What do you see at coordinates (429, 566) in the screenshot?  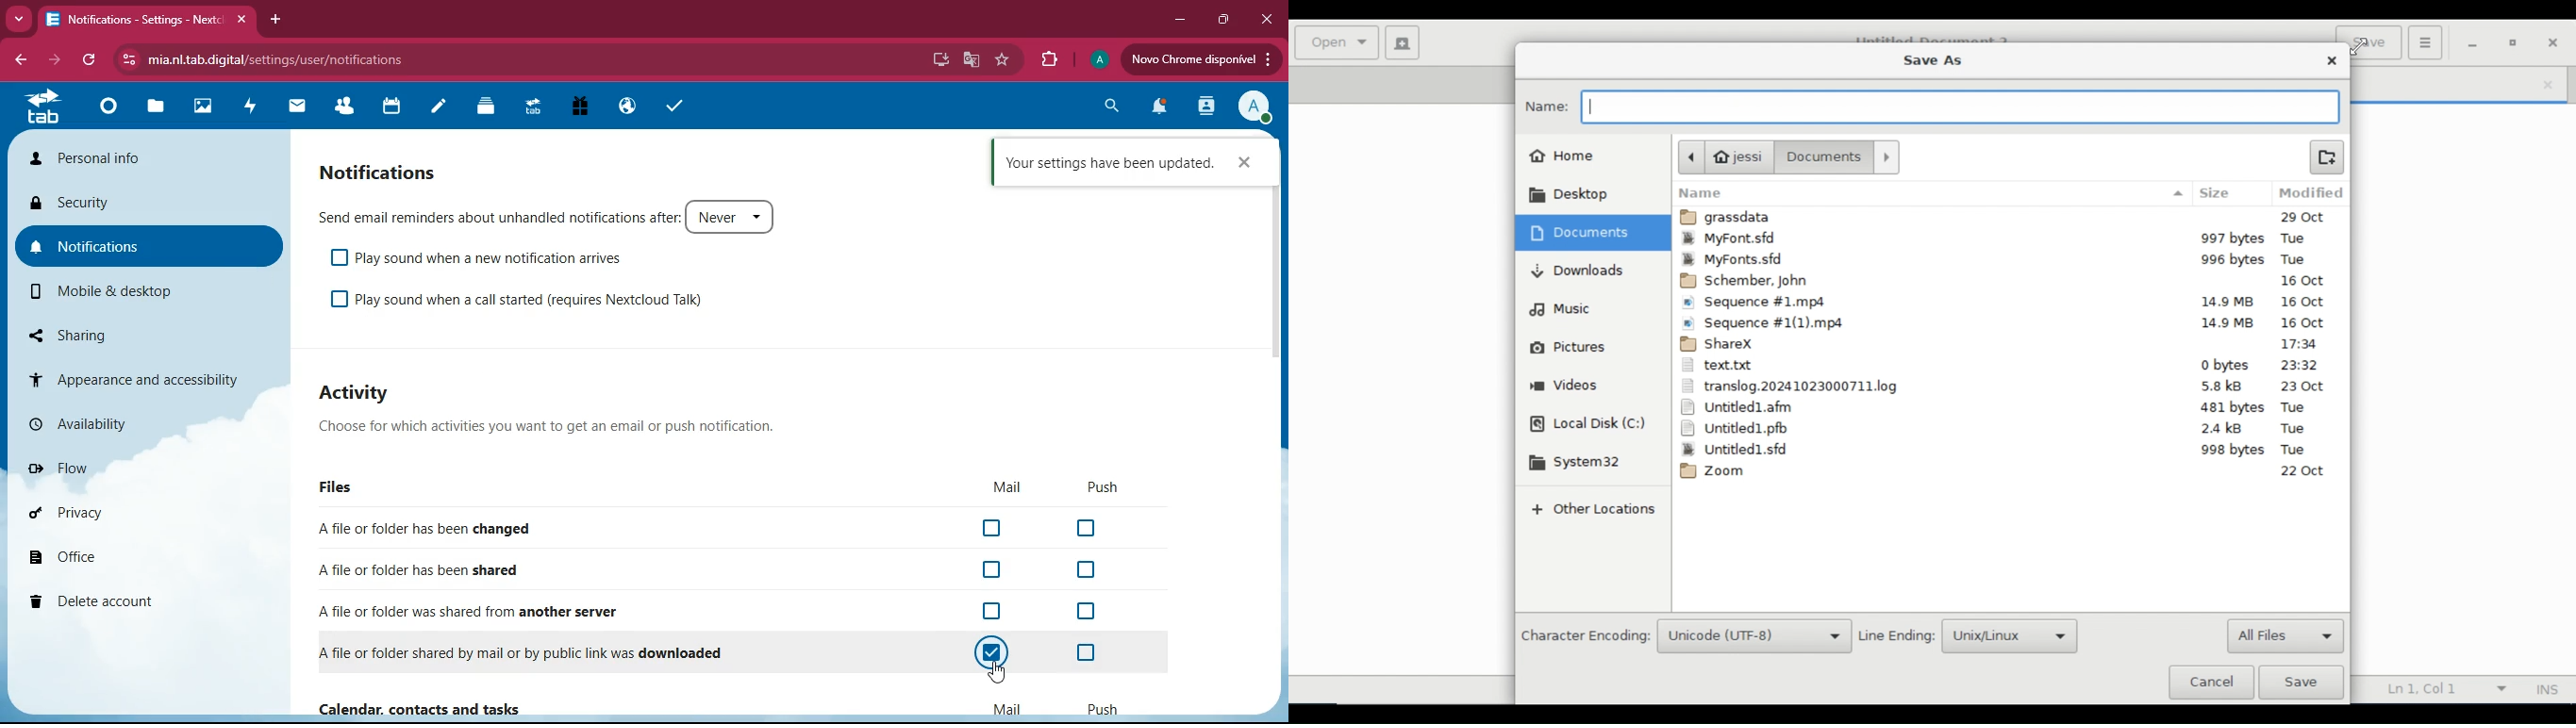 I see `shared` at bounding box center [429, 566].